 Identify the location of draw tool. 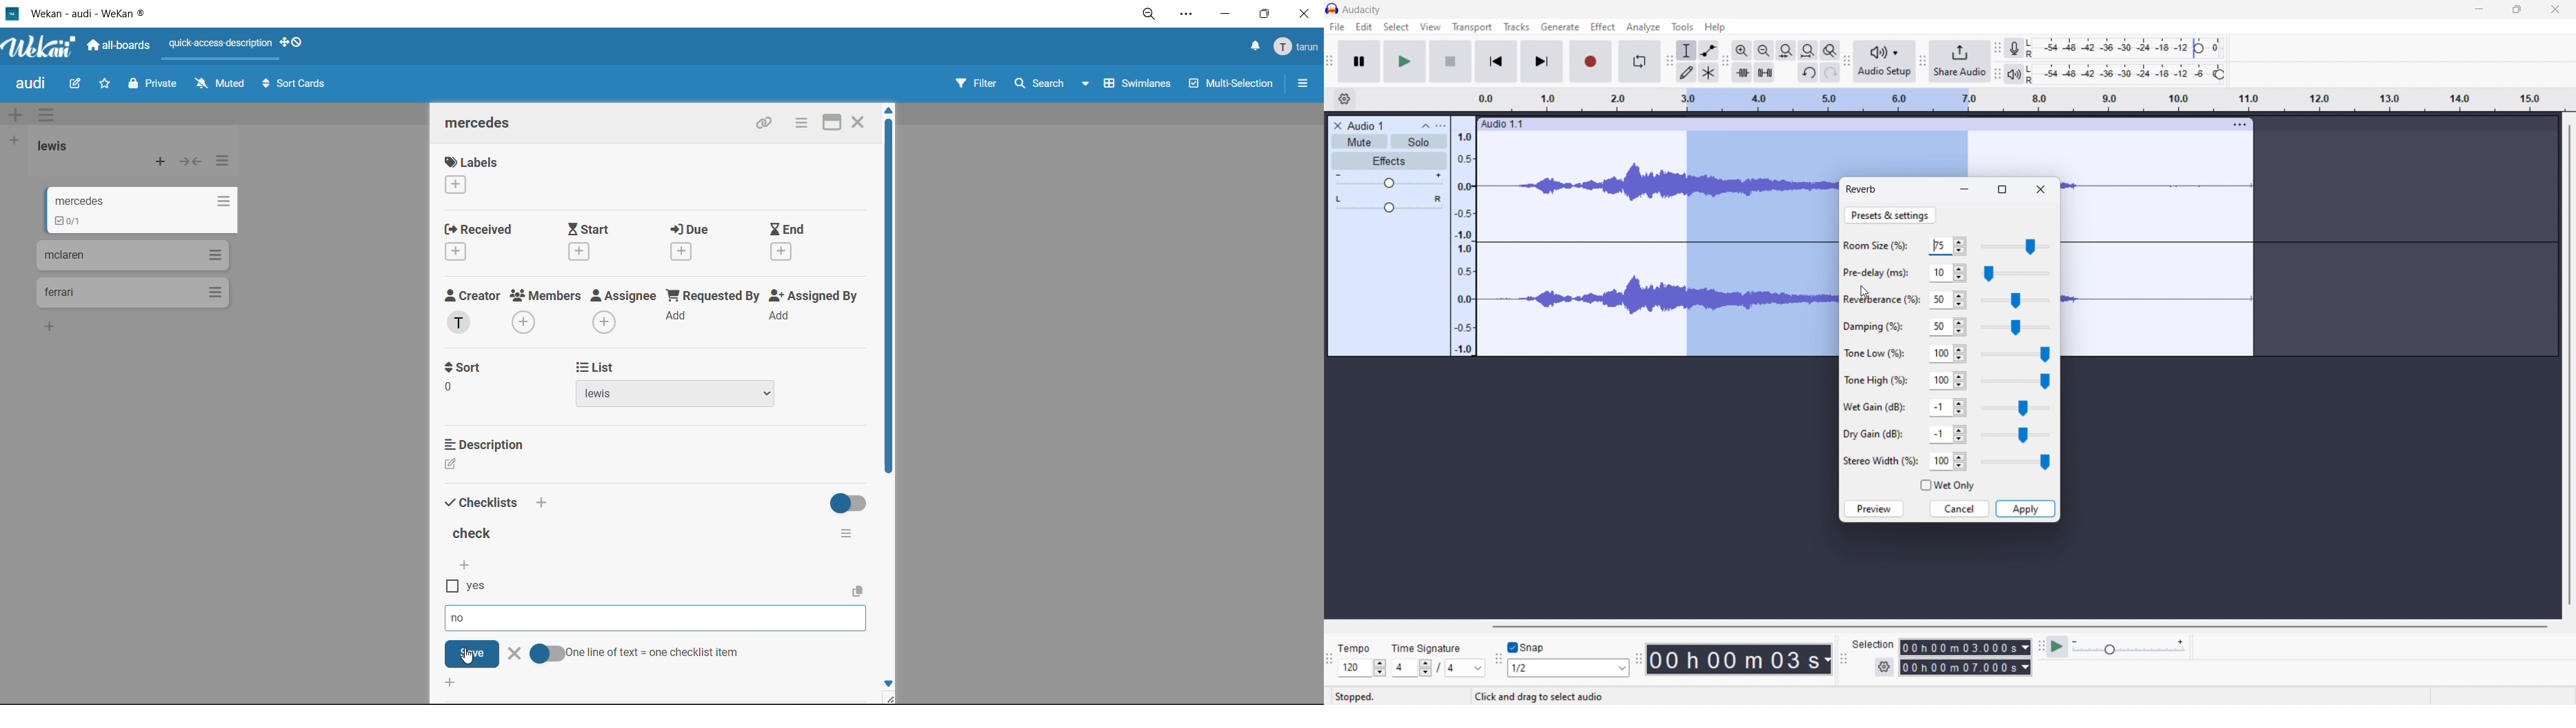
(1687, 73).